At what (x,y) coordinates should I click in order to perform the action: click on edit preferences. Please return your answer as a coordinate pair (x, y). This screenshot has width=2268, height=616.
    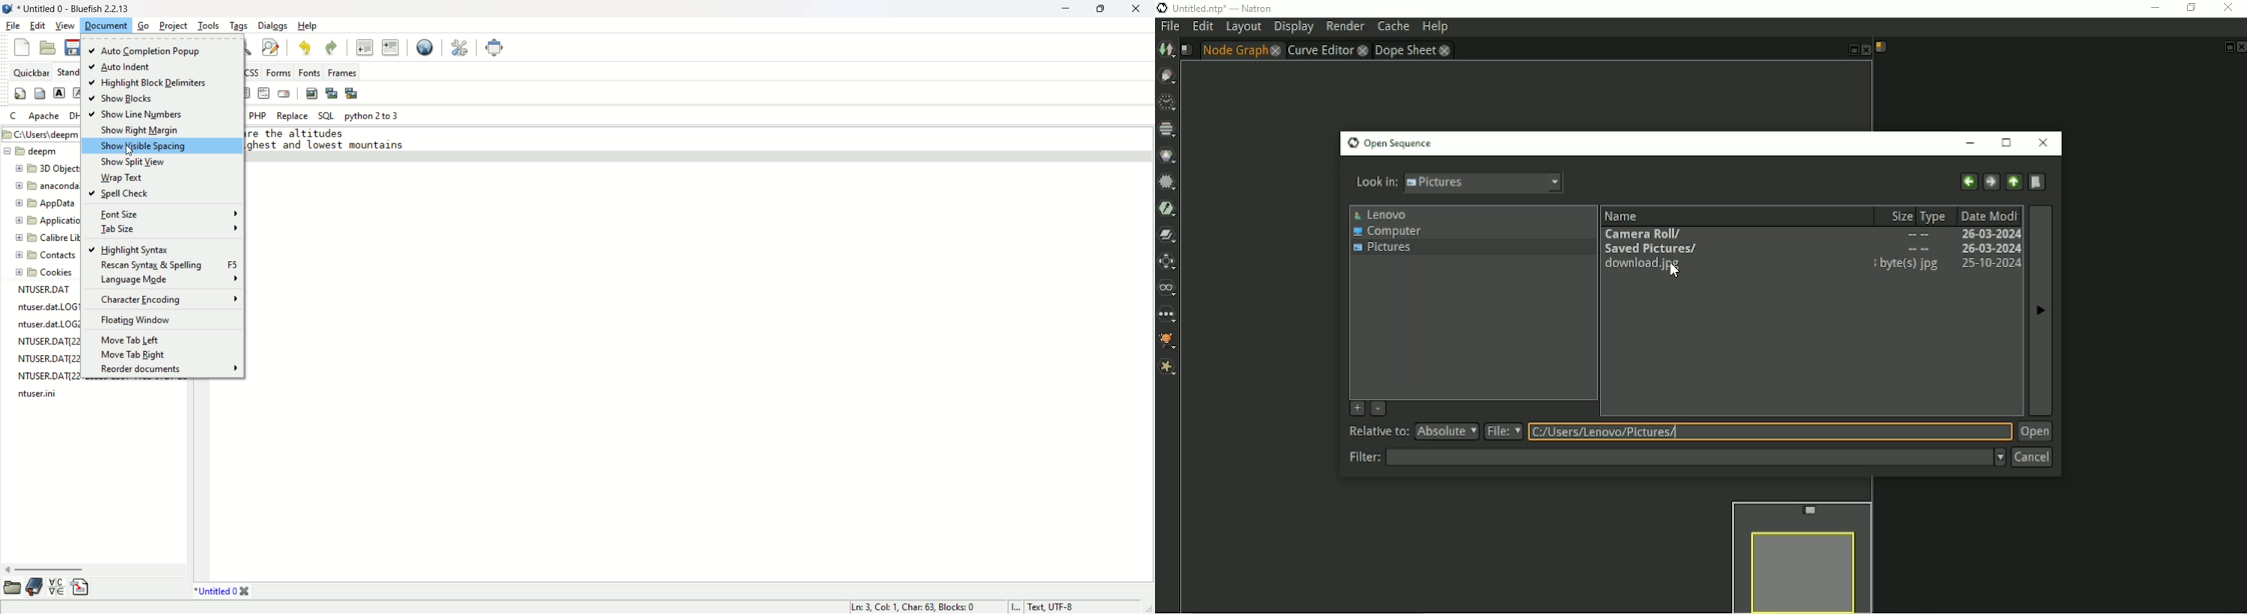
    Looking at the image, I should click on (458, 46).